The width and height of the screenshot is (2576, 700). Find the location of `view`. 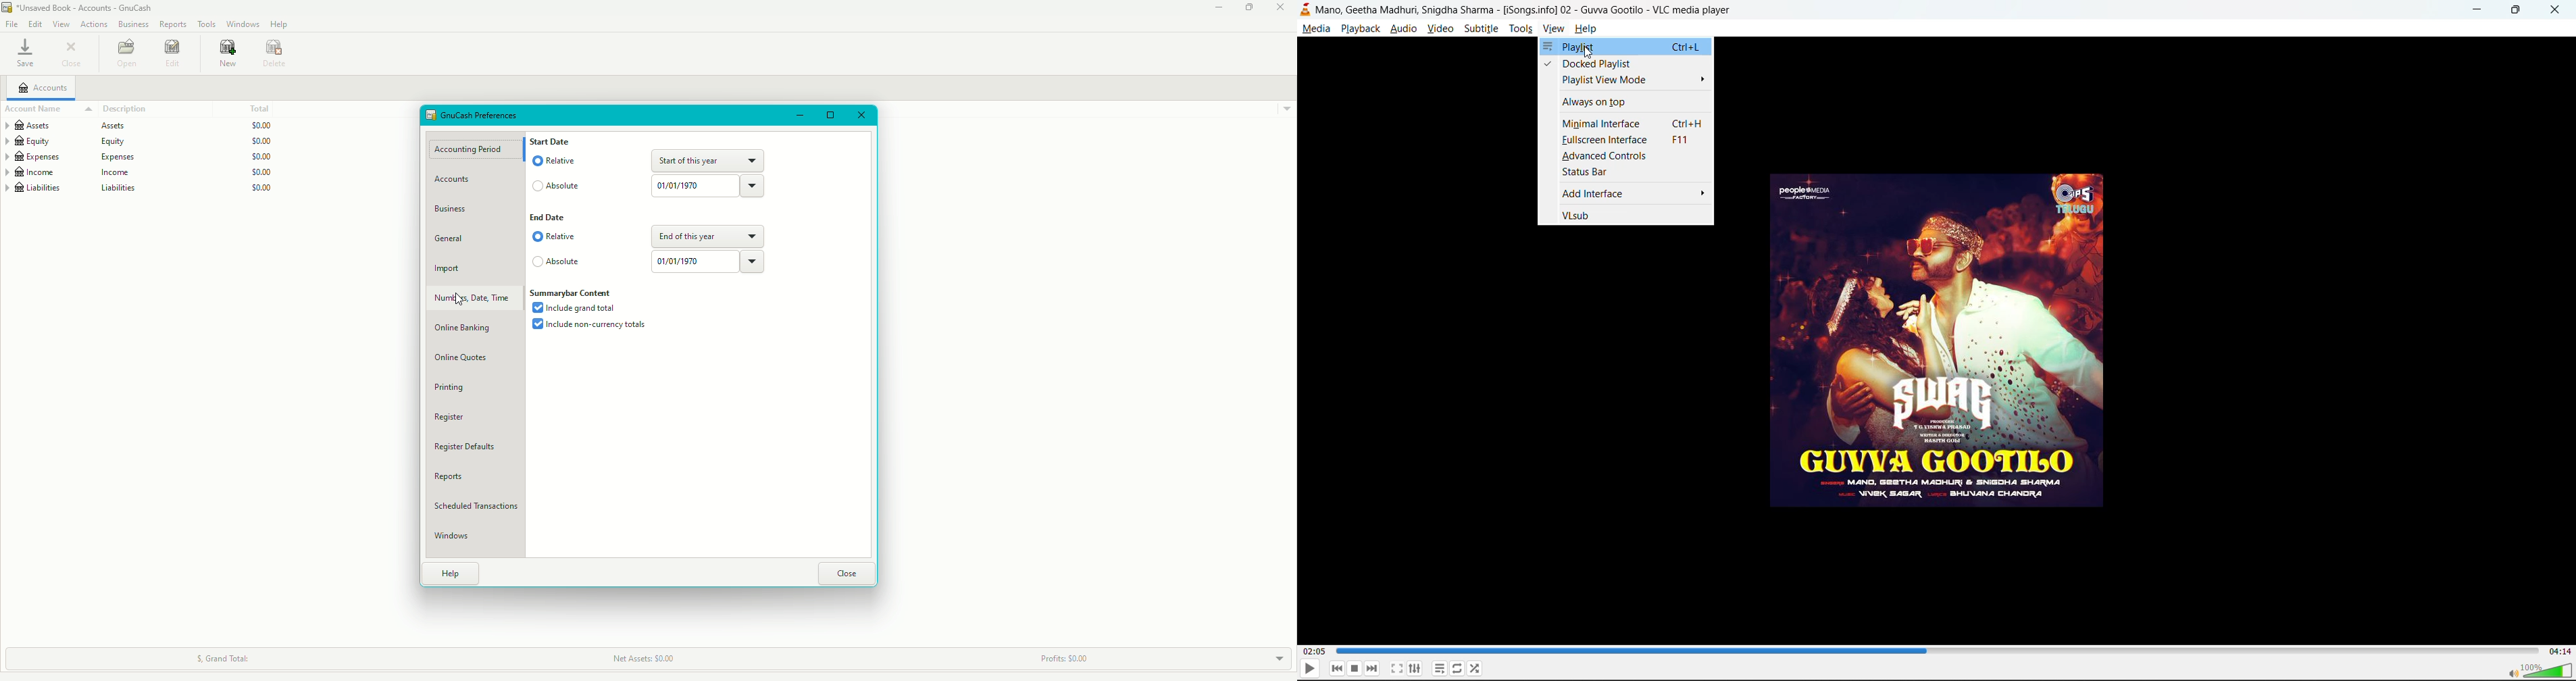

view is located at coordinates (1554, 28).